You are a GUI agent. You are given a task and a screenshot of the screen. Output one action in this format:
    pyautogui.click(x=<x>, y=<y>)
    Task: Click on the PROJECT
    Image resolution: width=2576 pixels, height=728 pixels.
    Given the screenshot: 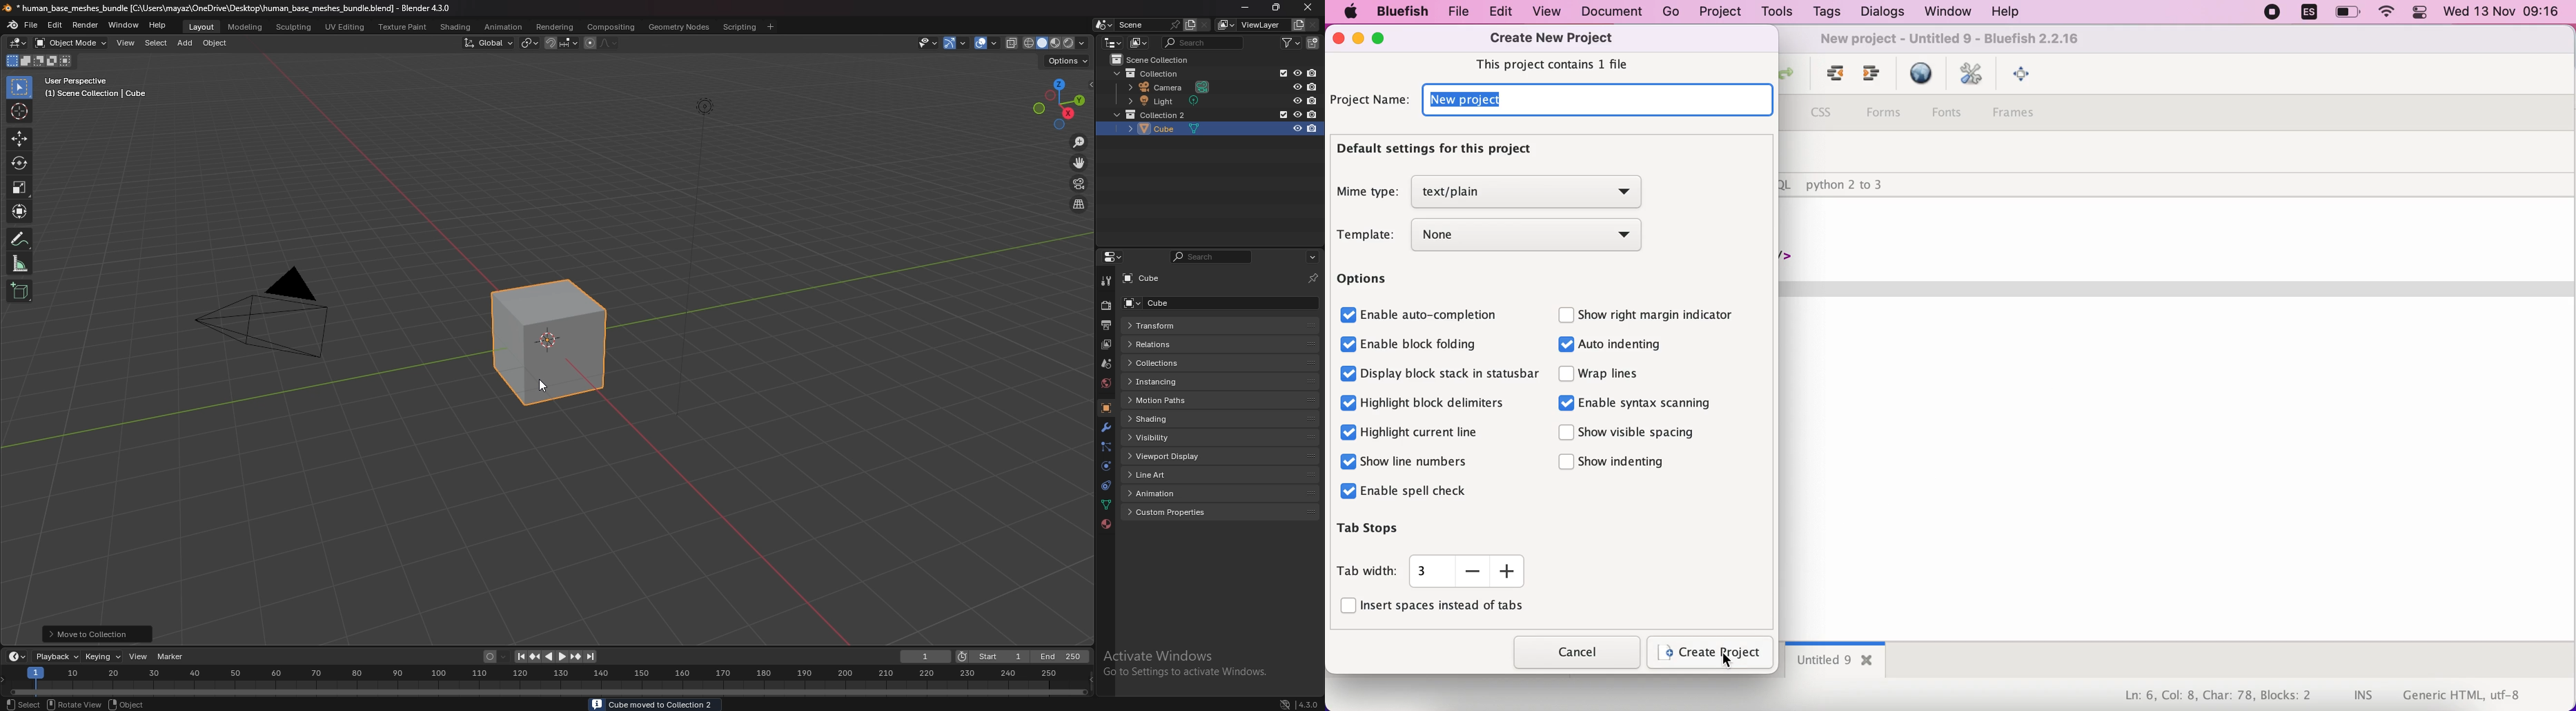 What is the action you would take?
    pyautogui.click(x=1719, y=12)
    